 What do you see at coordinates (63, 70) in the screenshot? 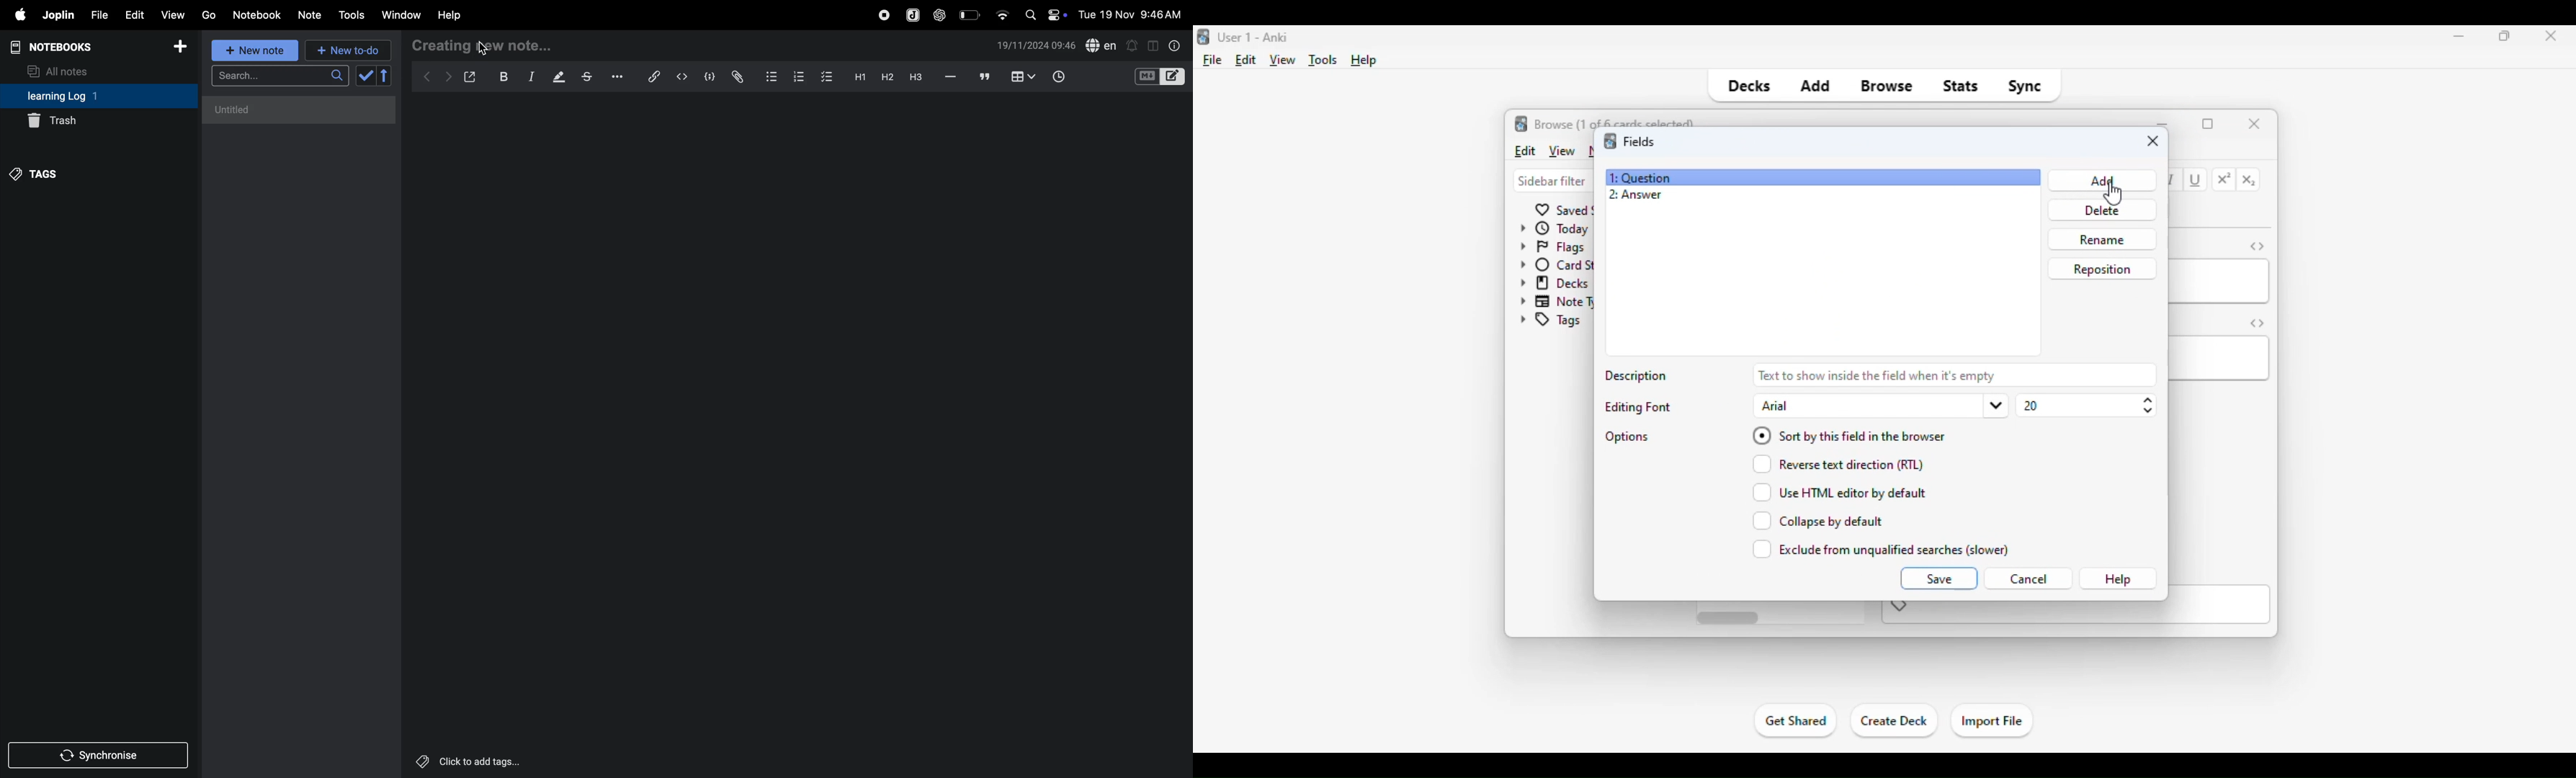
I see `all notes` at bounding box center [63, 70].